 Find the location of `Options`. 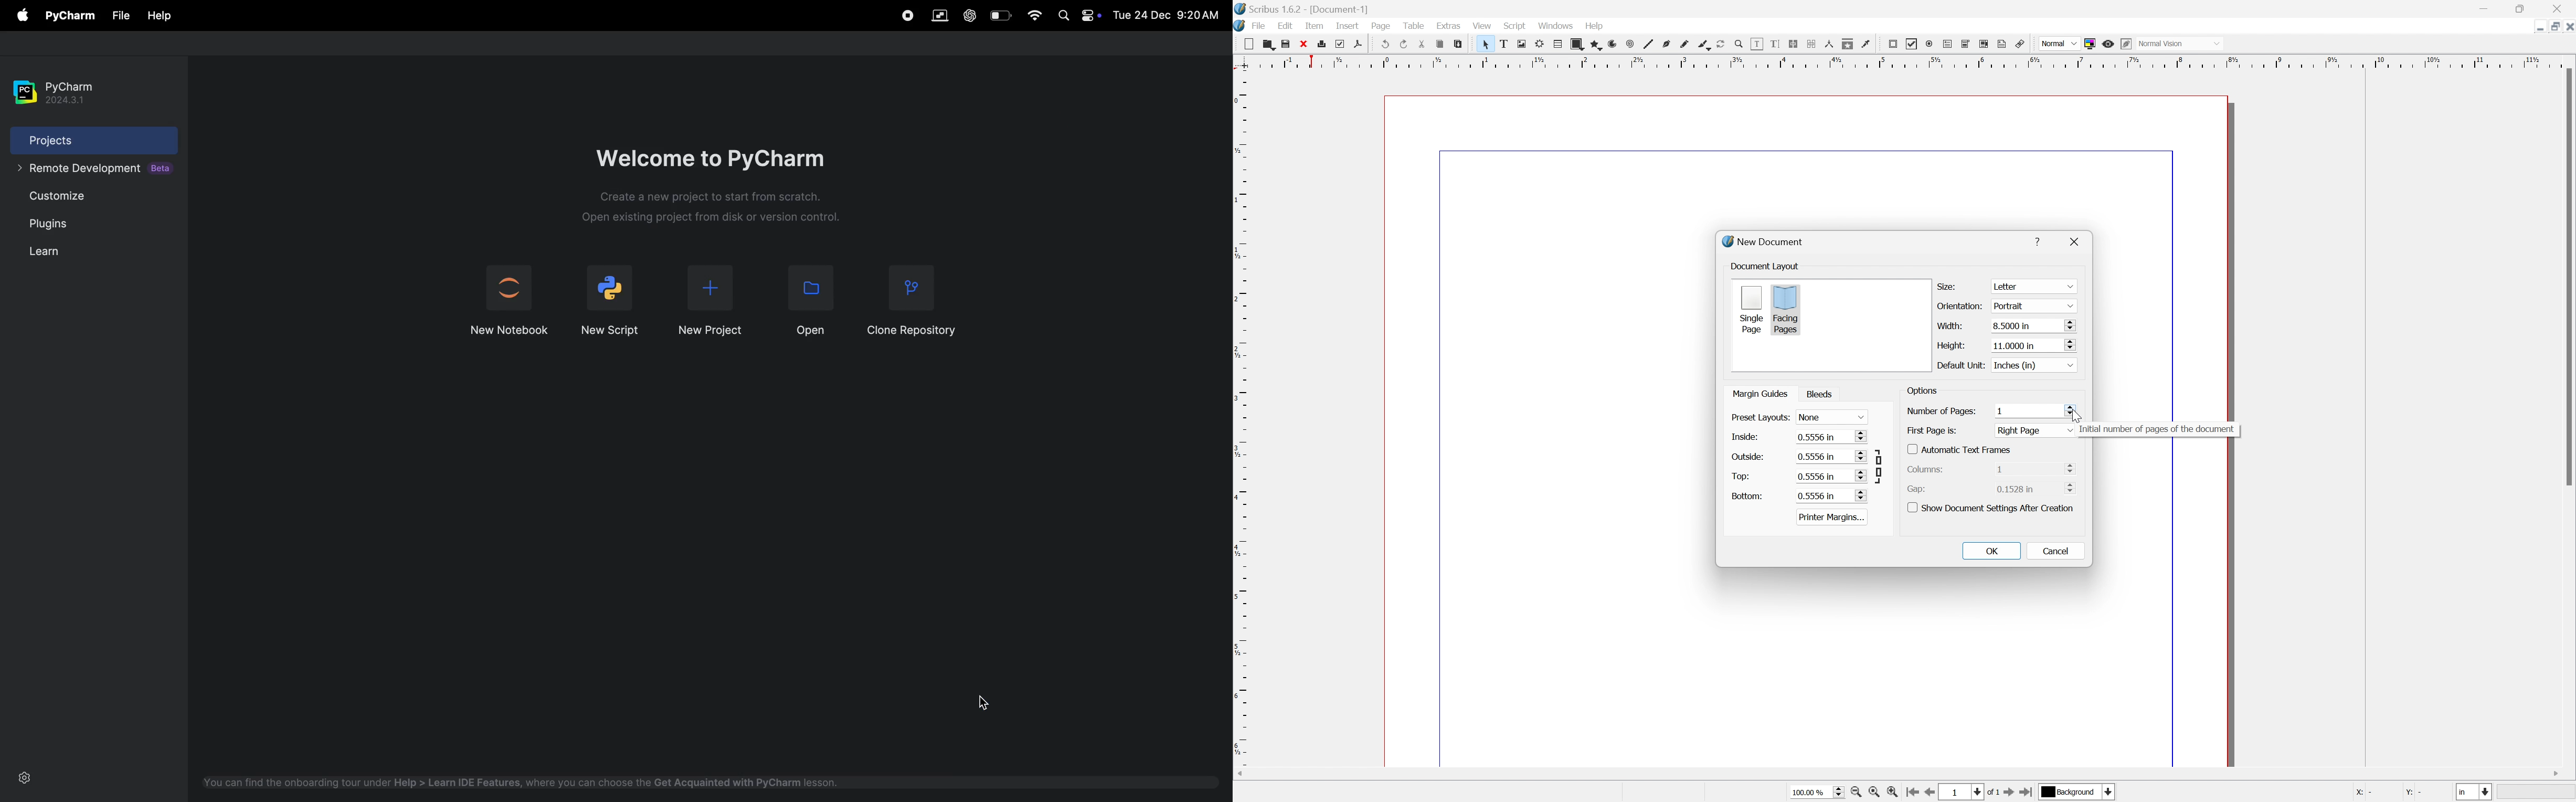

Options is located at coordinates (1922, 392).